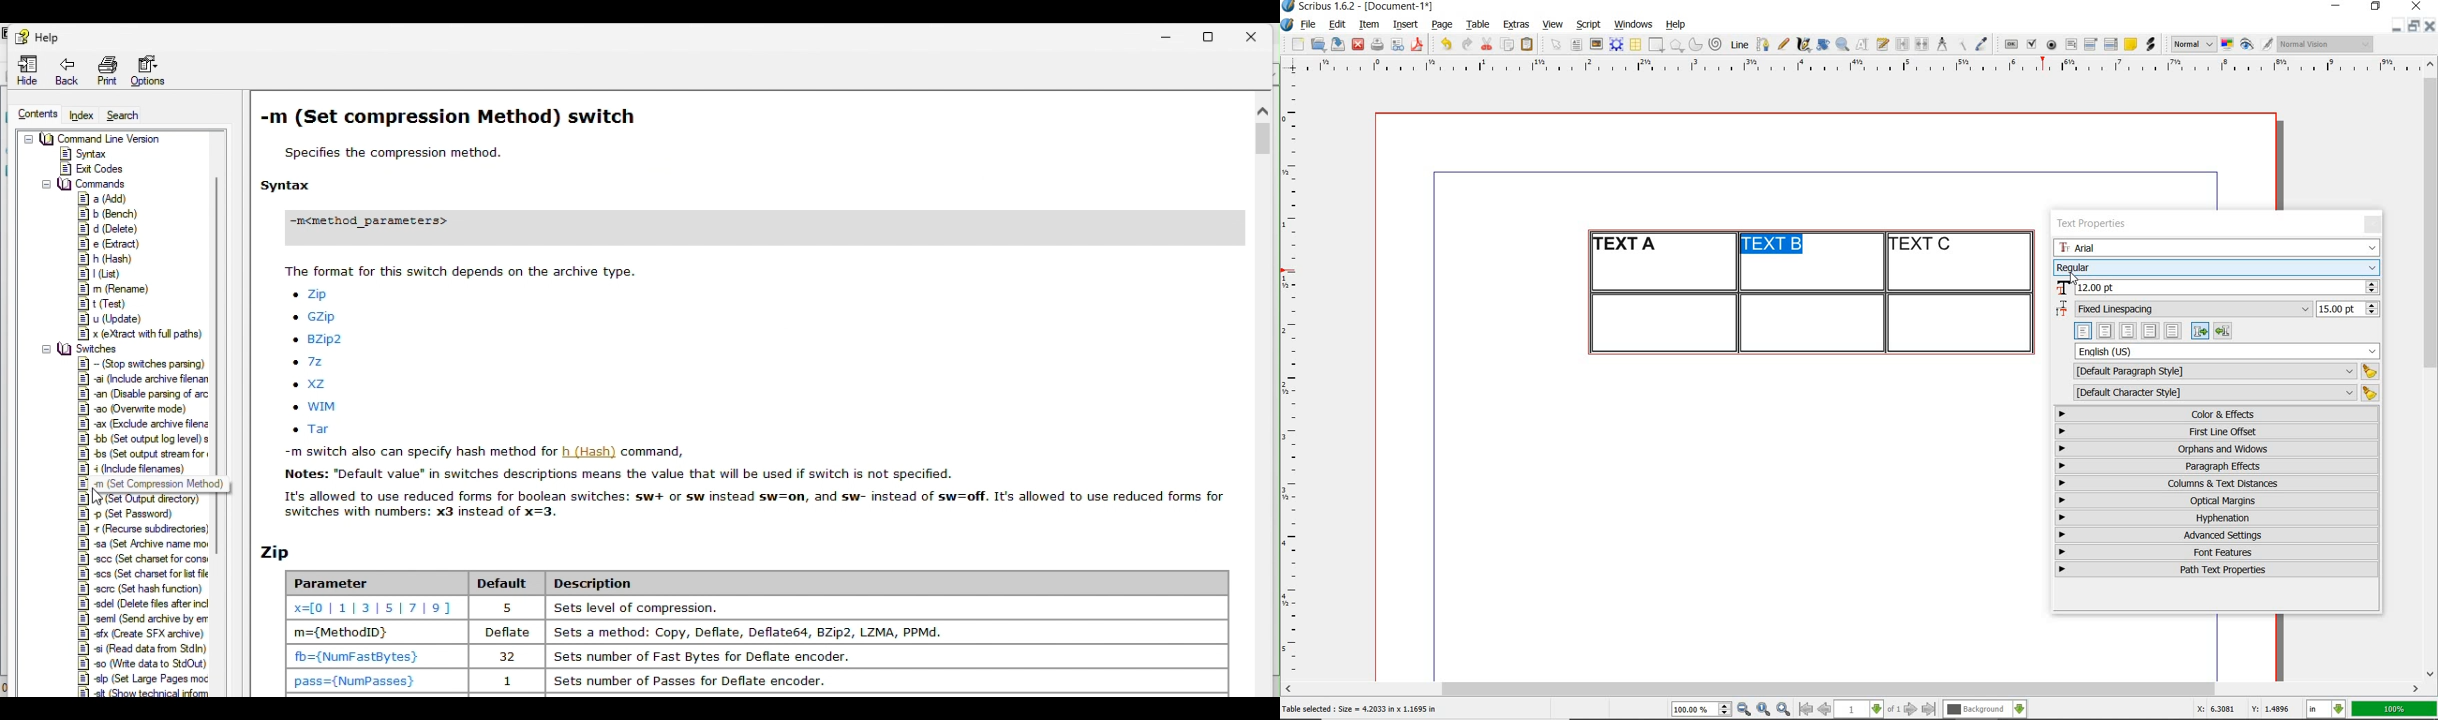 The width and height of the screenshot is (2464, 728). What do you see at coordinates (1868, 67) in the screenshot?
I see `ruler` at bounding box center [1868, 67].